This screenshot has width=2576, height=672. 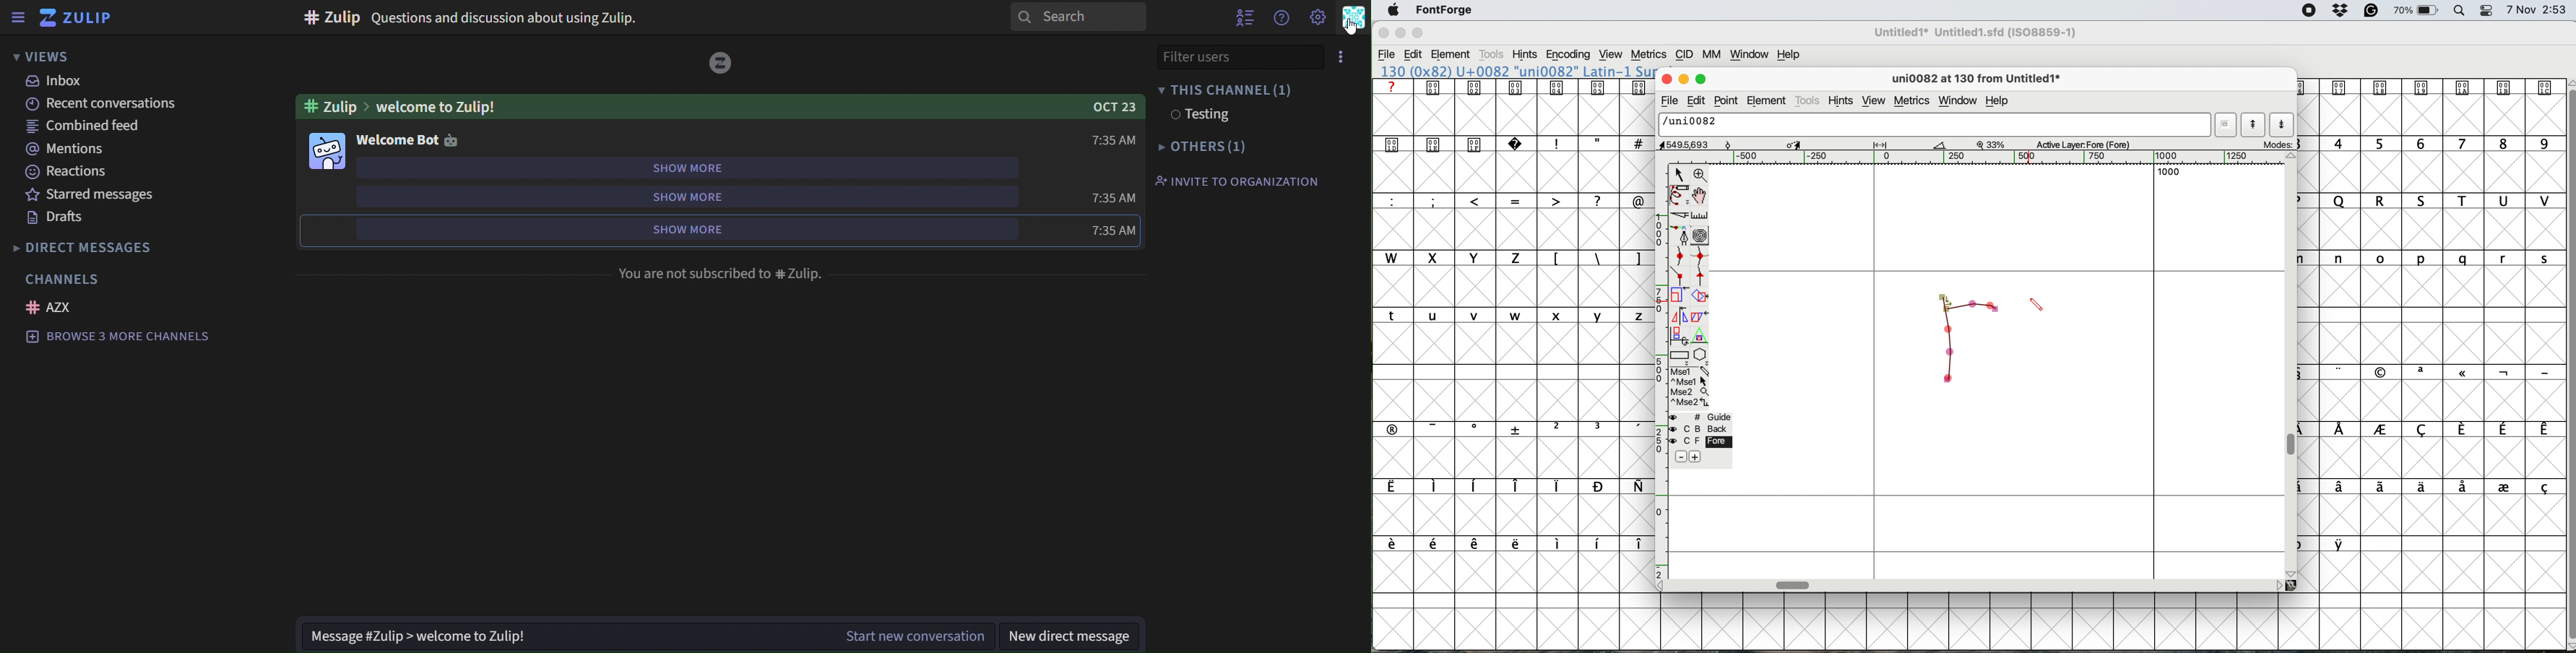 I want to click on search , so click(x=1076, y=19).